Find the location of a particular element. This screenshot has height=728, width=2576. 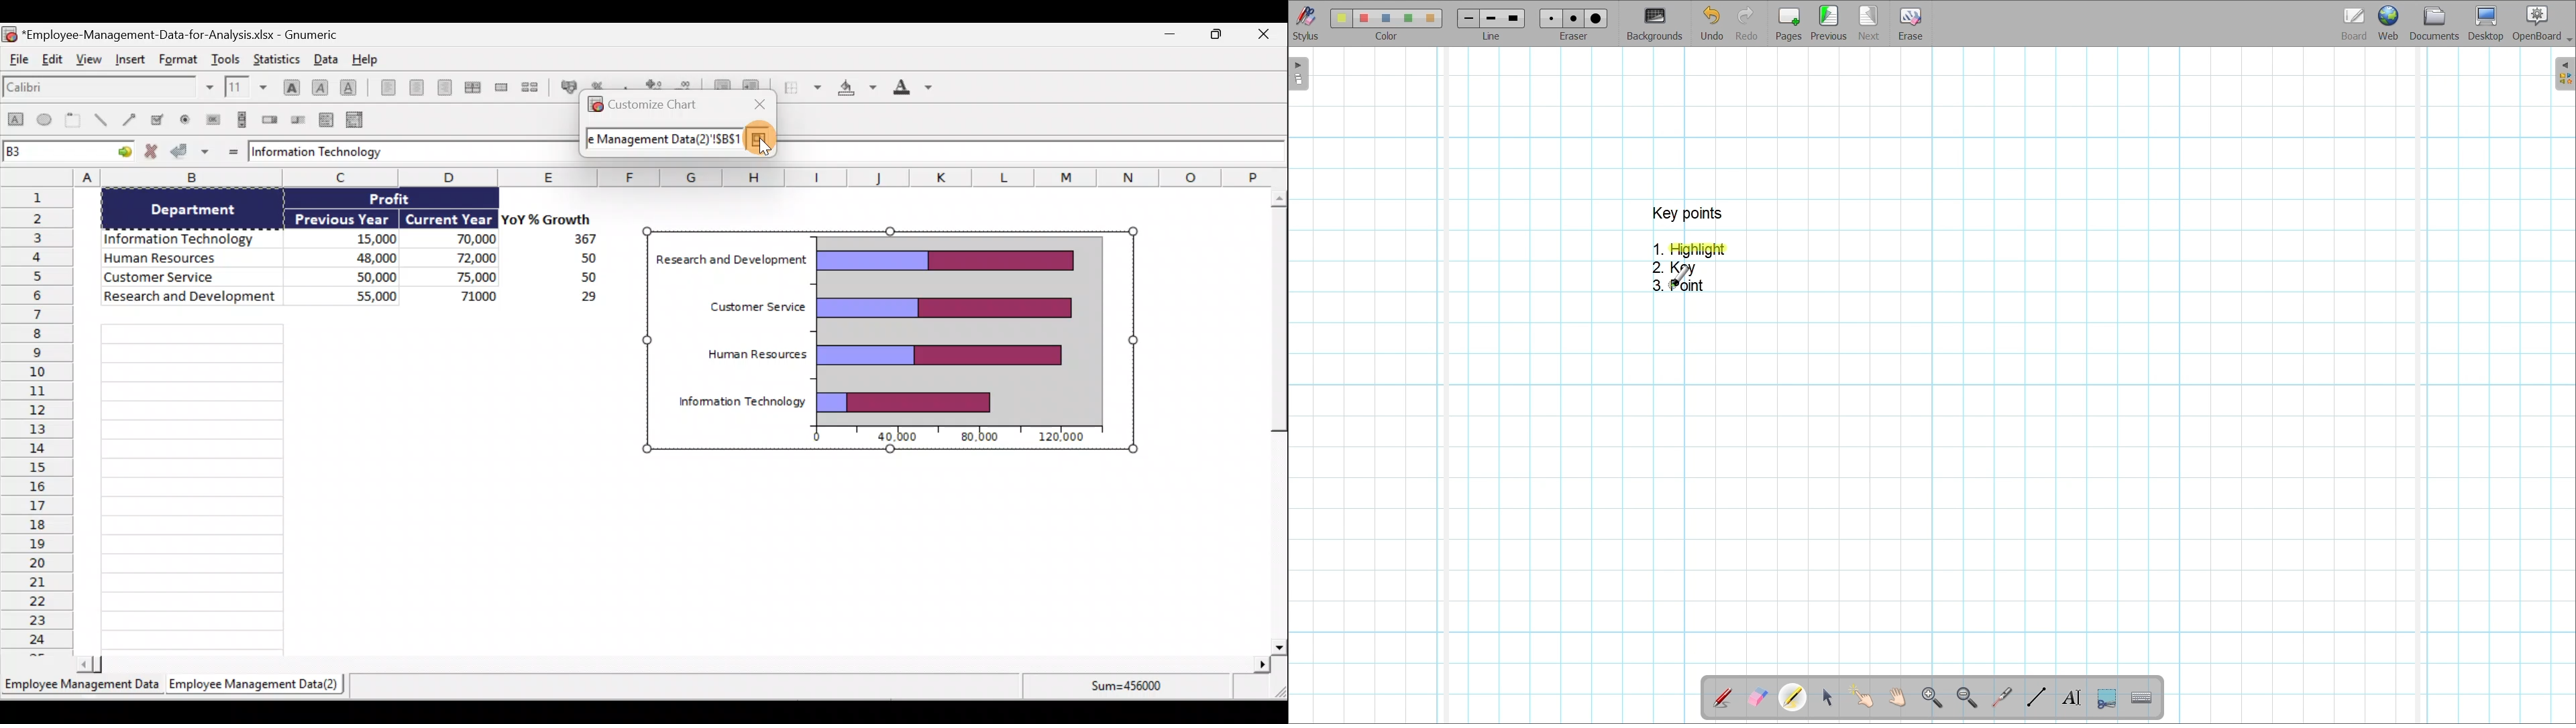

Enter formula is located at coordinates (233, 151).